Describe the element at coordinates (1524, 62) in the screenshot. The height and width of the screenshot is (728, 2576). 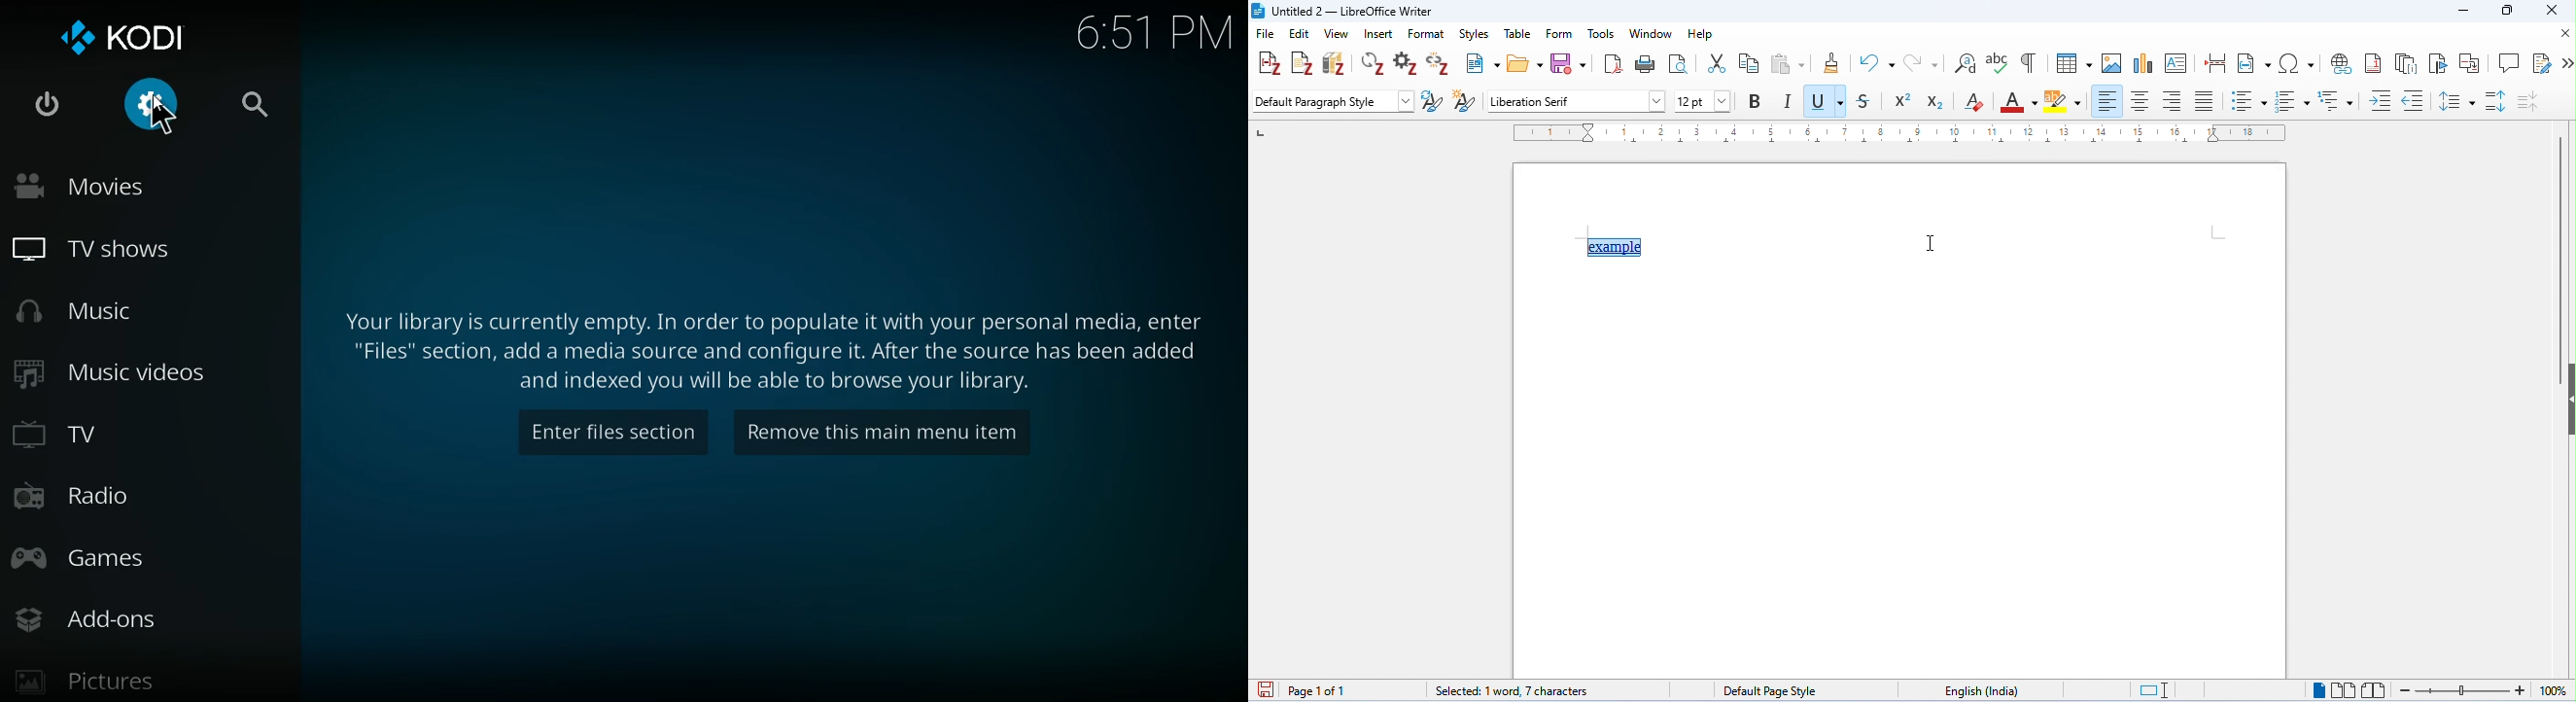
I see `open` at that location.